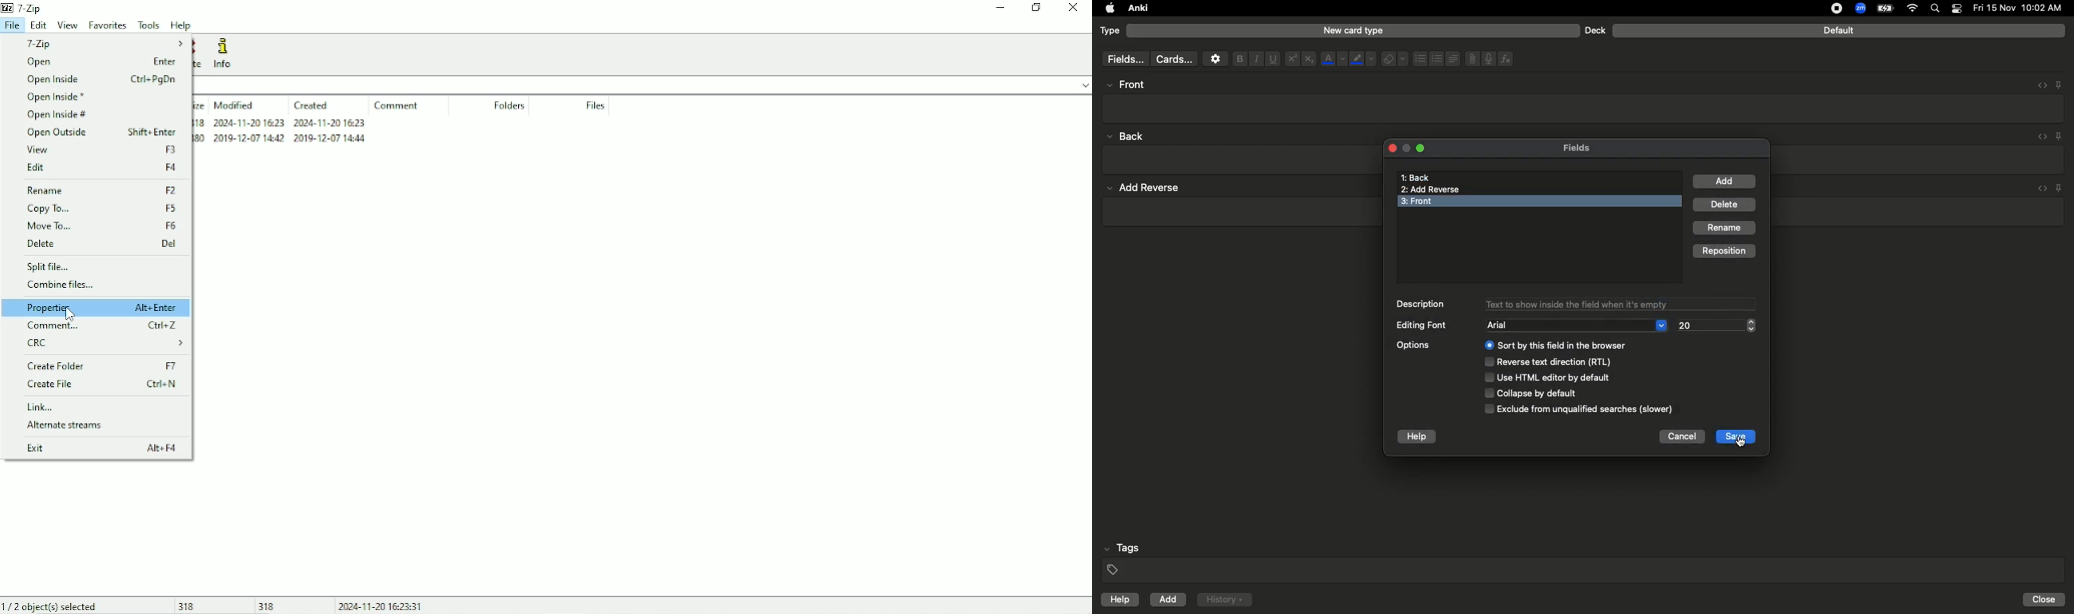 This screenshot has width=2100, height=616. What do you see at coordinates (103, 384) in the screenshot?
I see `Create File` at bounding box center [103, 384].